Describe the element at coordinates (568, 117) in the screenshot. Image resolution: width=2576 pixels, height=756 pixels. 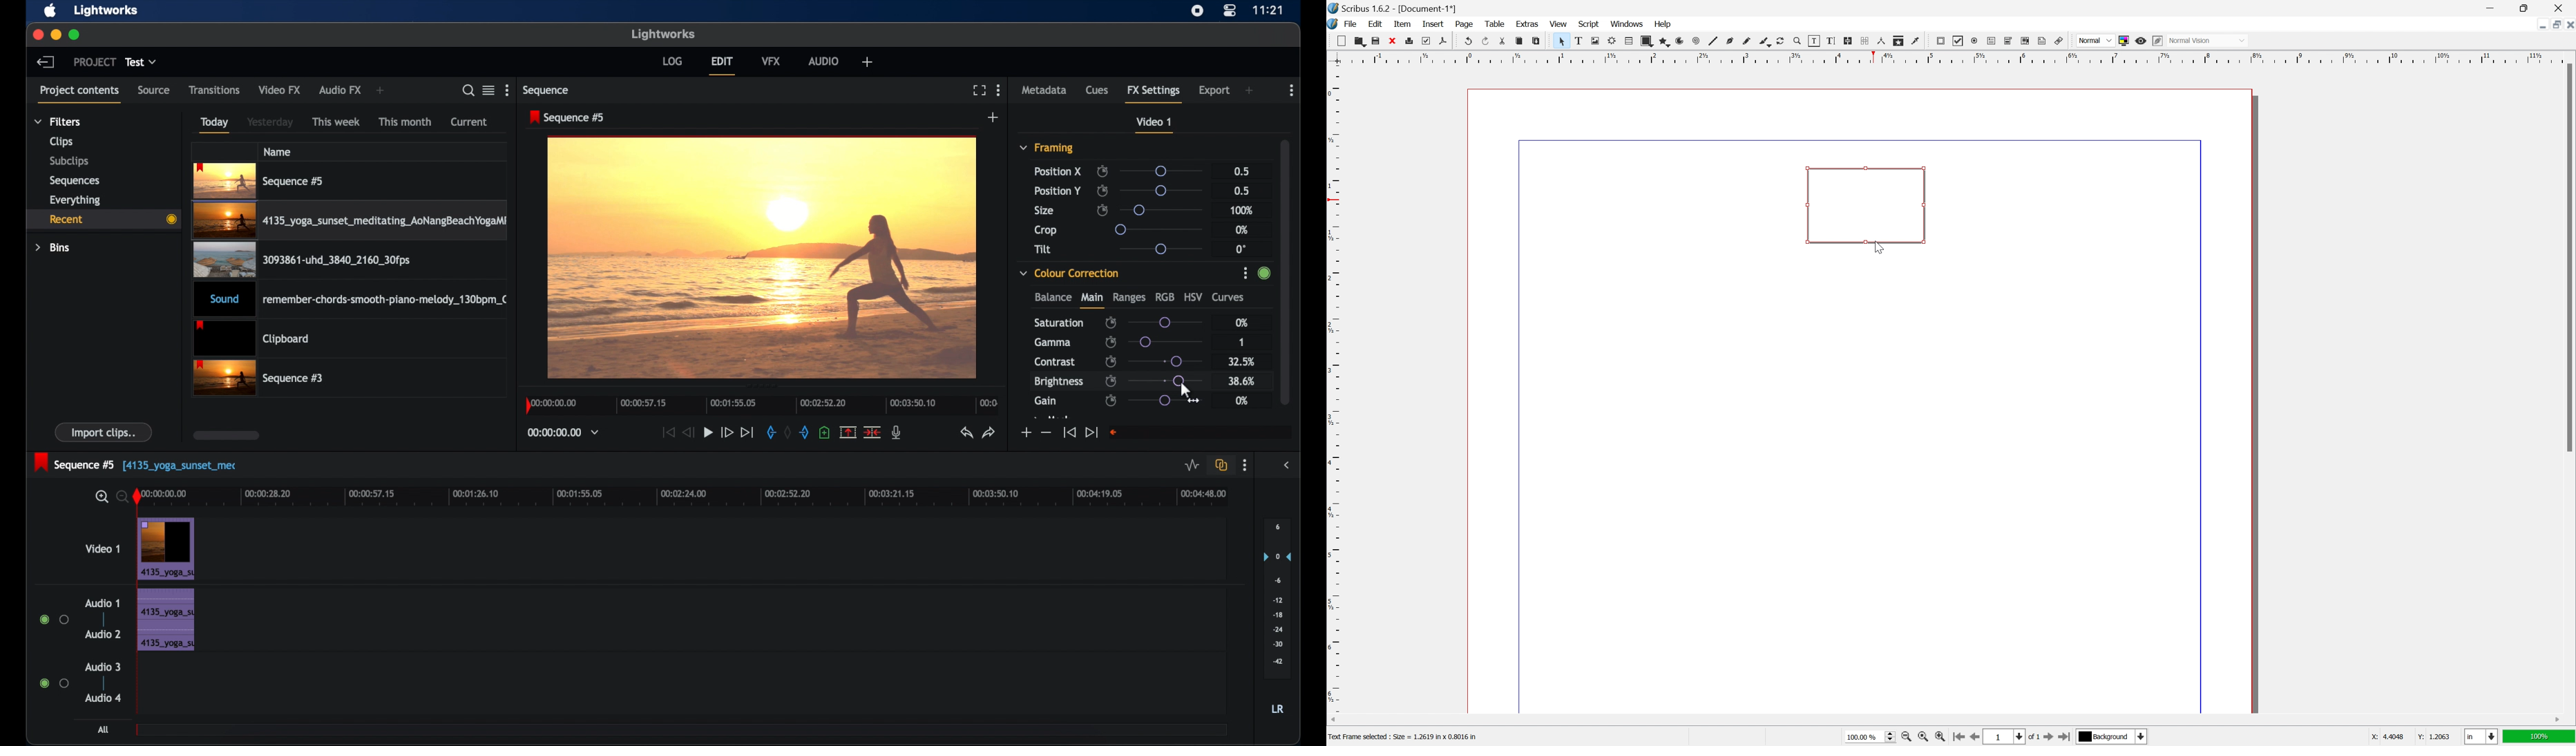
I see `sequence` at that location.